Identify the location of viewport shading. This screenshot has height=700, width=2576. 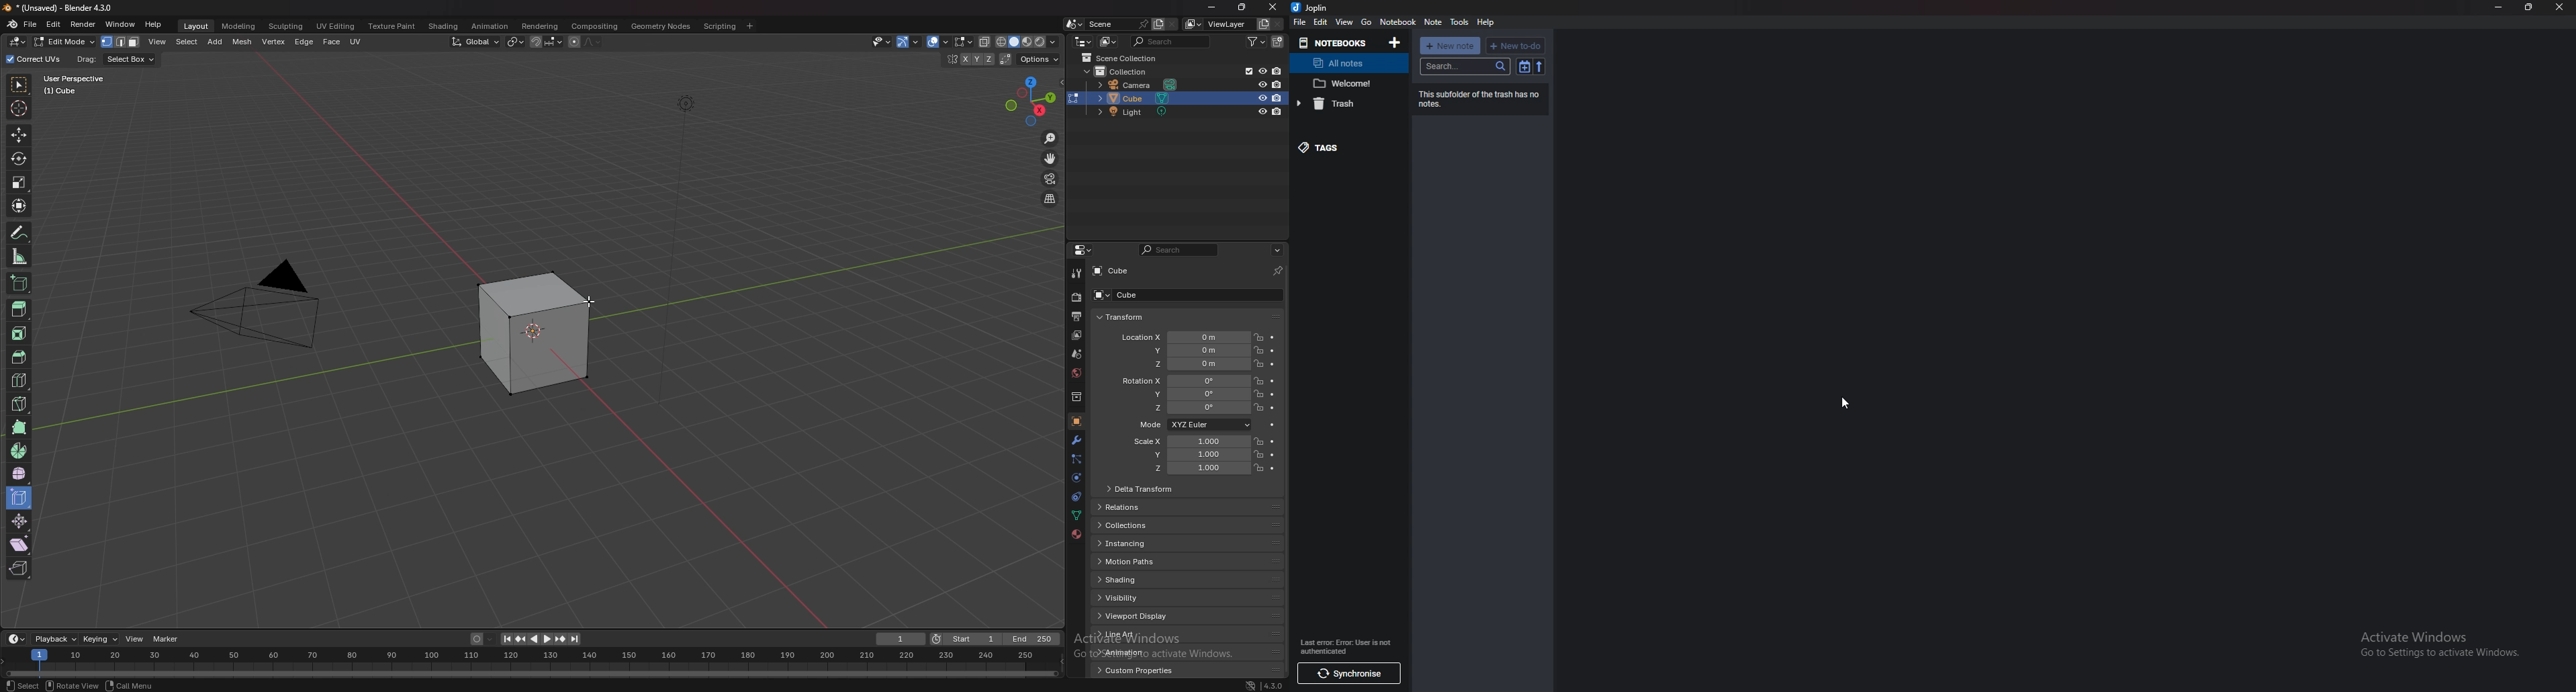
(1027, 43).